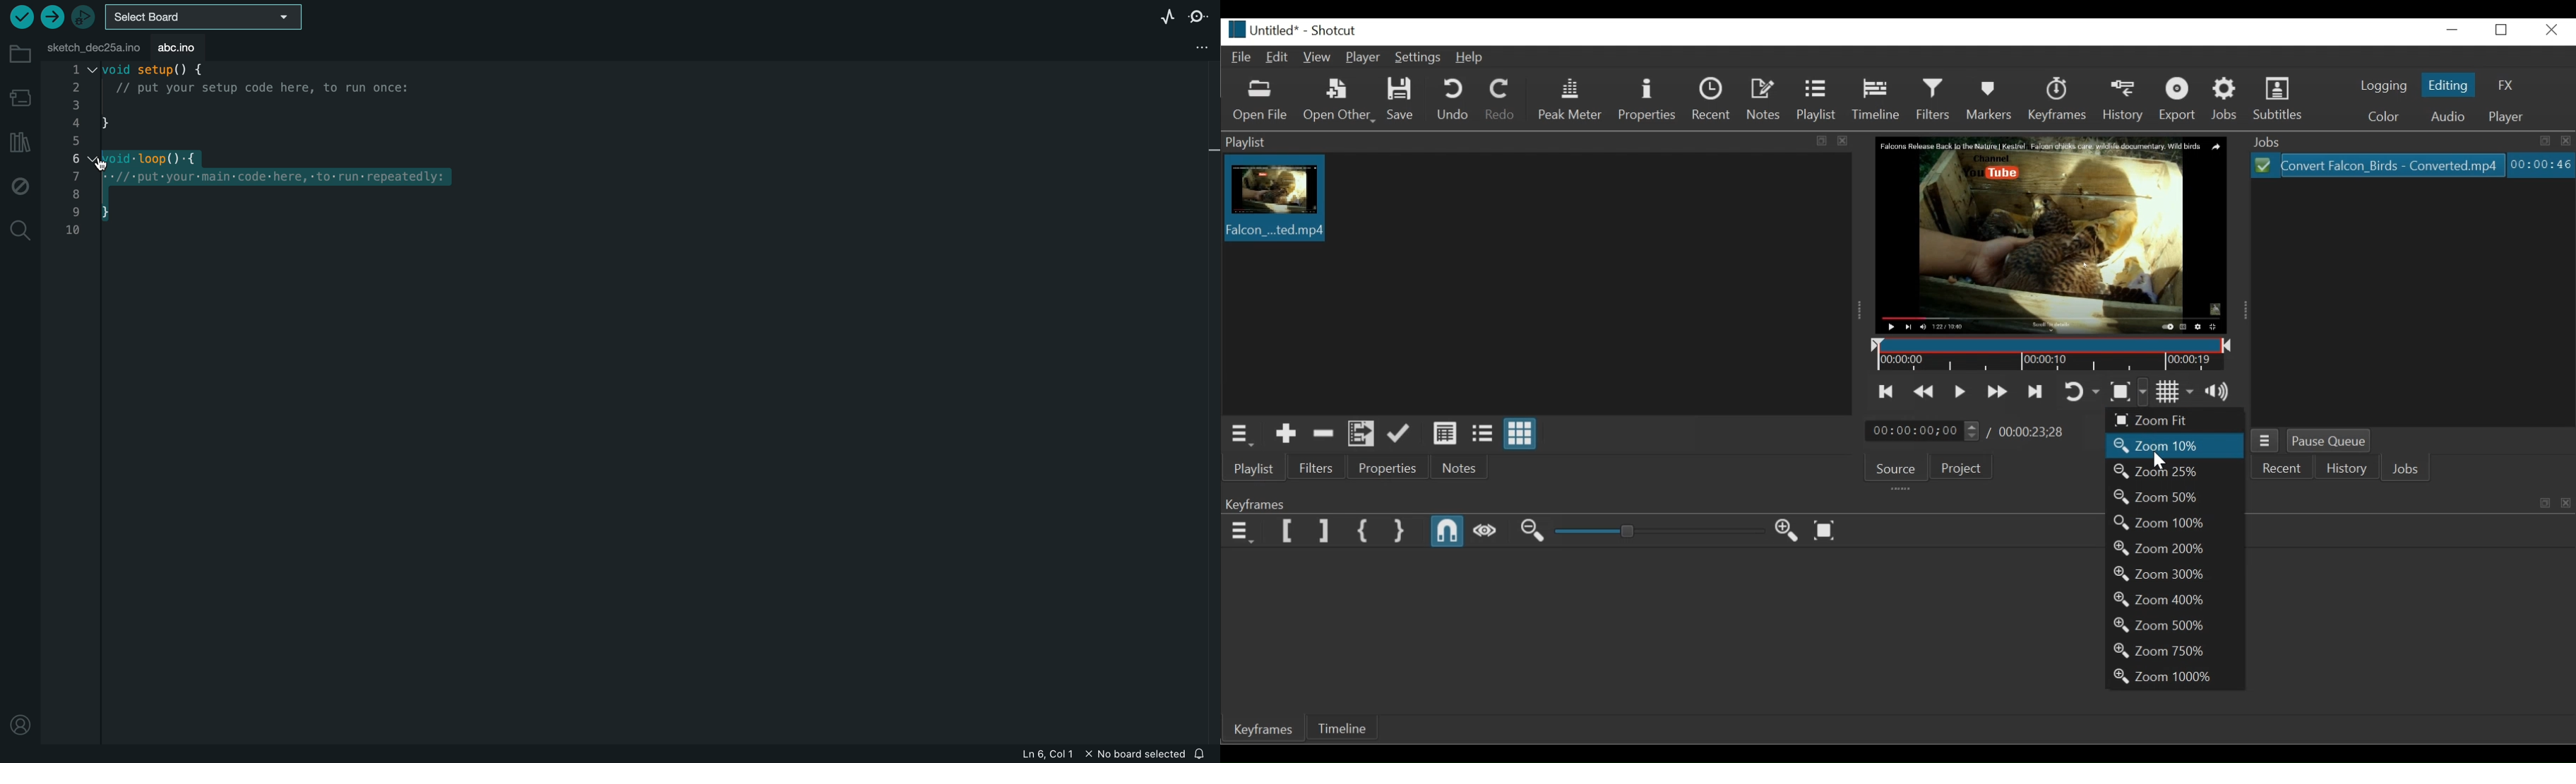 The height and width of the screenshot is (784, 2576). I want to click on Zoom 1000%, so click(2174, 677).